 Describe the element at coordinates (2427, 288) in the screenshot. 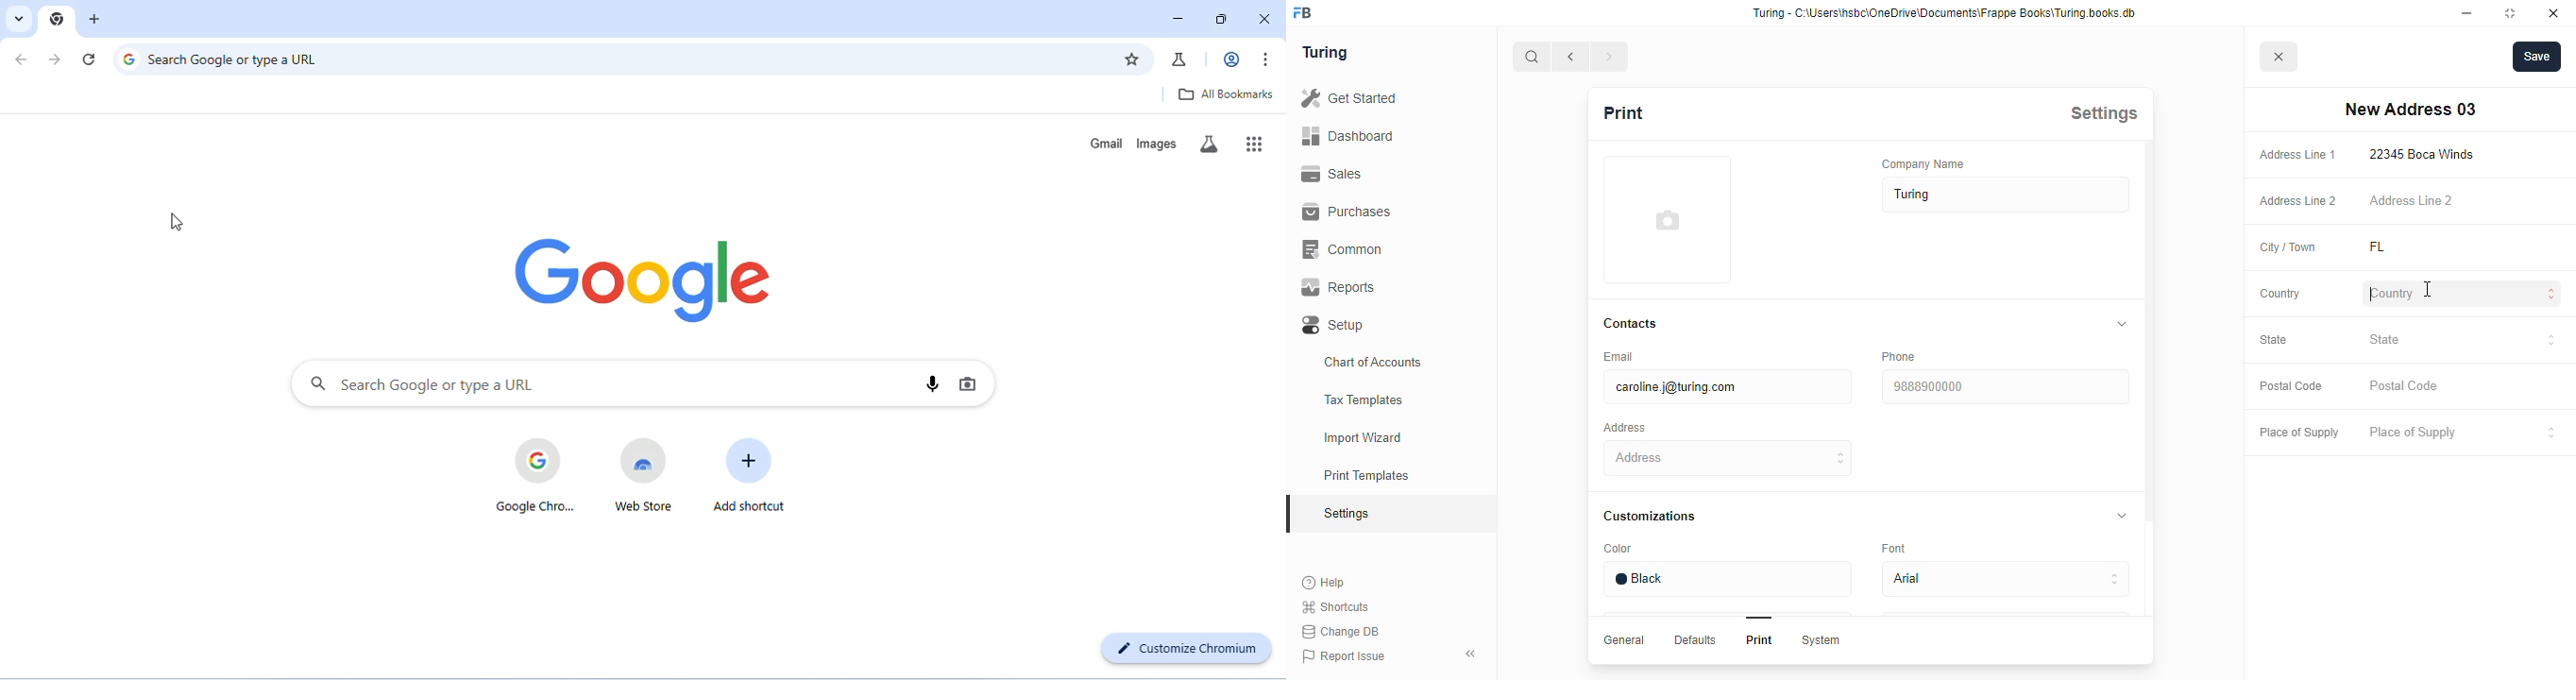

I see `cursor` at that location.